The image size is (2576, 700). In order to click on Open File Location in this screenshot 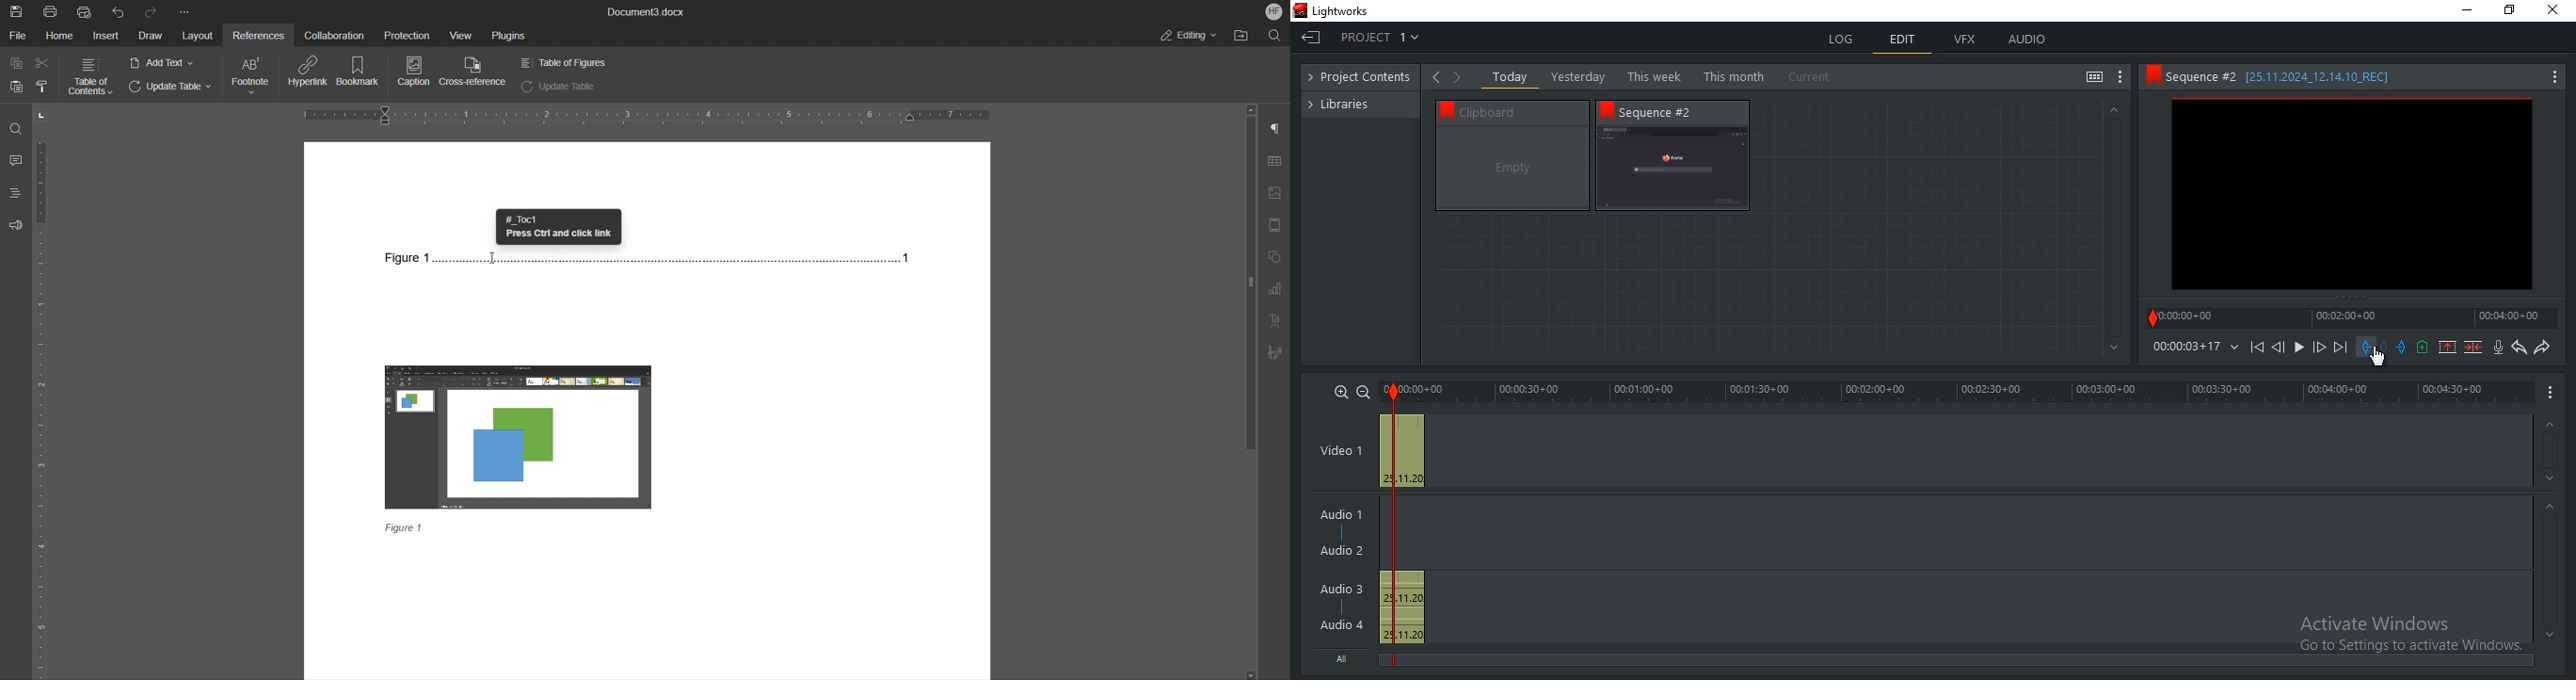, I will do `click(1246, 36)`.